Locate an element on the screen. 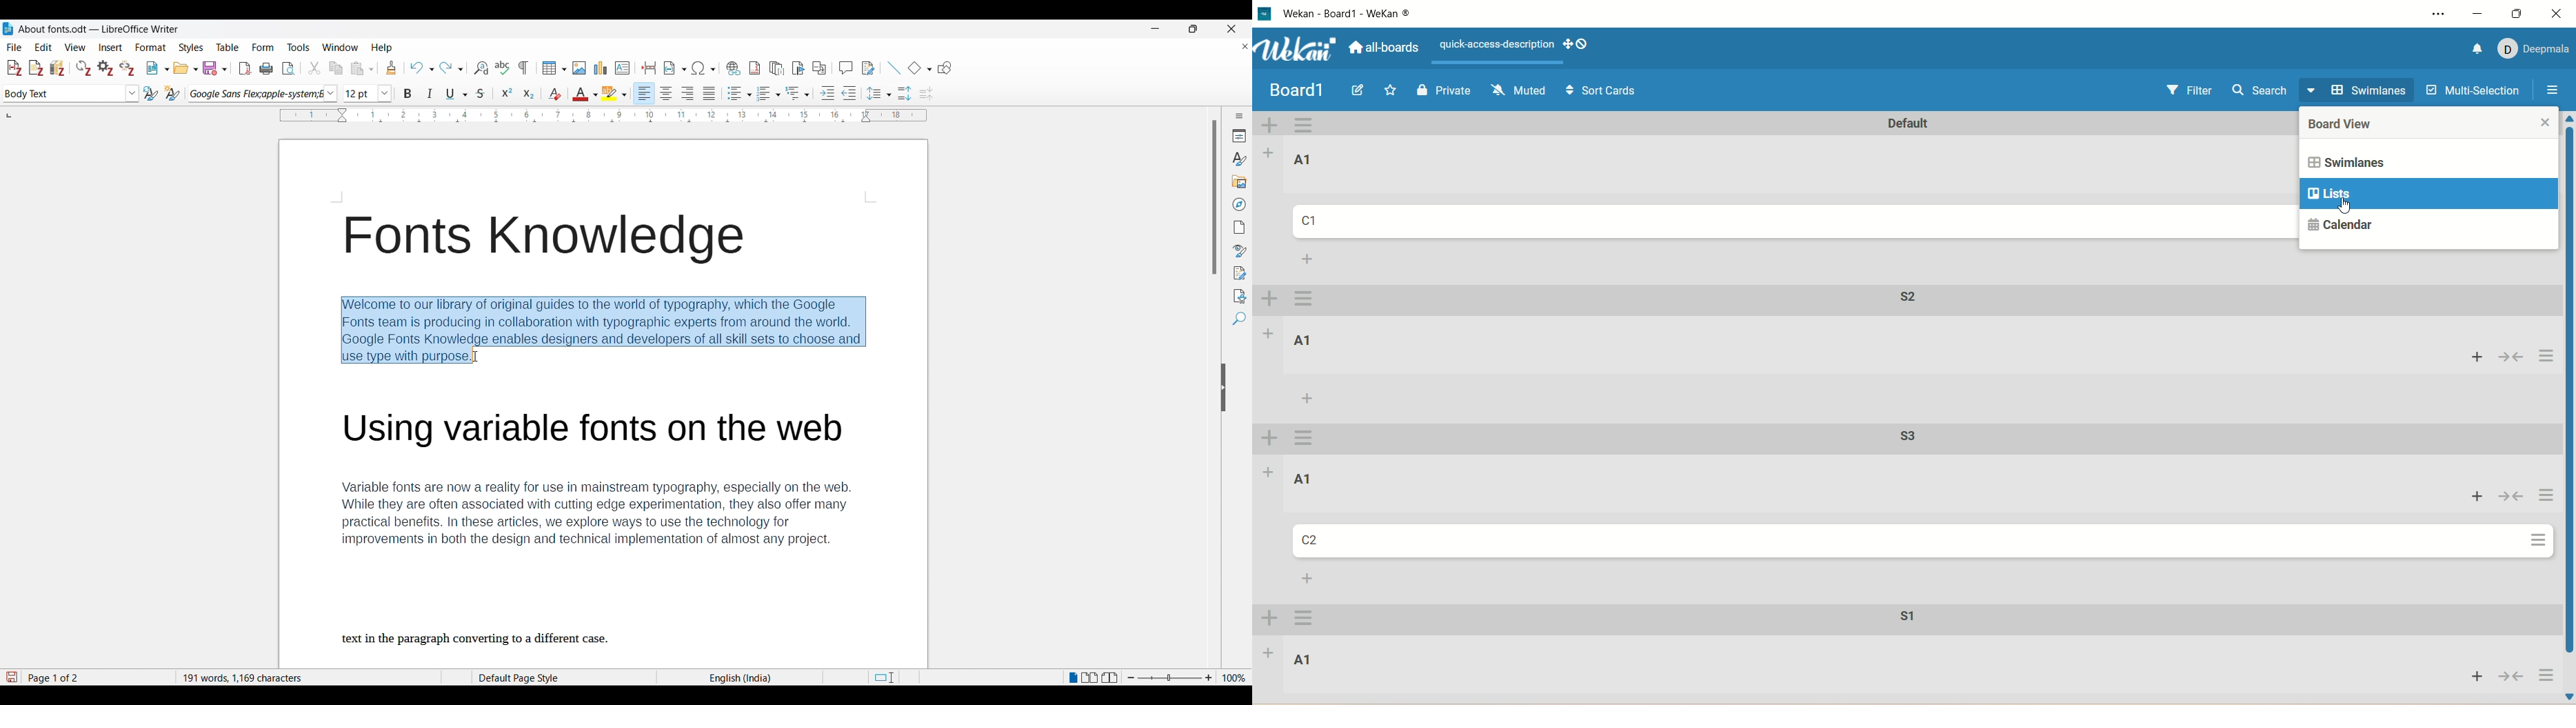  title is located at coordinates (1292, 92).